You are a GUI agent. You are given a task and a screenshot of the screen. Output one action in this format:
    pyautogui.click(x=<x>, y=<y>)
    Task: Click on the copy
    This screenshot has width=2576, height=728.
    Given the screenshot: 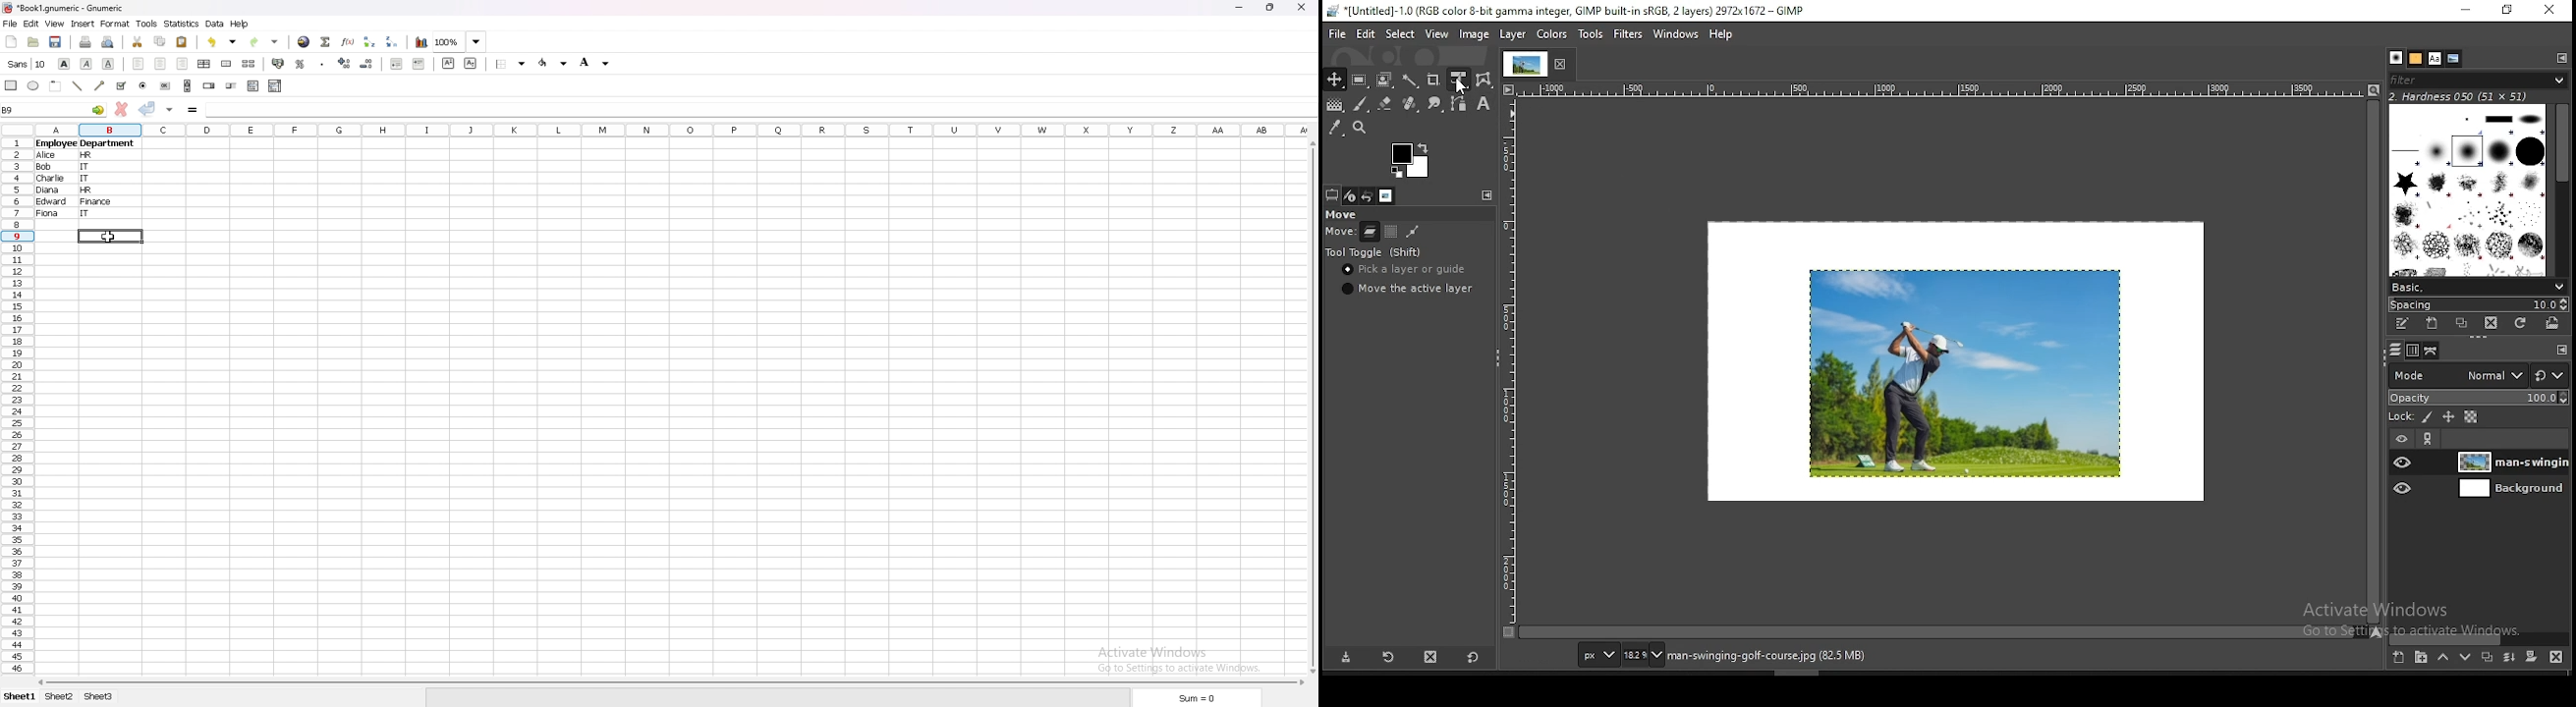 What is the action you would take?
    pyautogui.click(x=159, y=41)
    